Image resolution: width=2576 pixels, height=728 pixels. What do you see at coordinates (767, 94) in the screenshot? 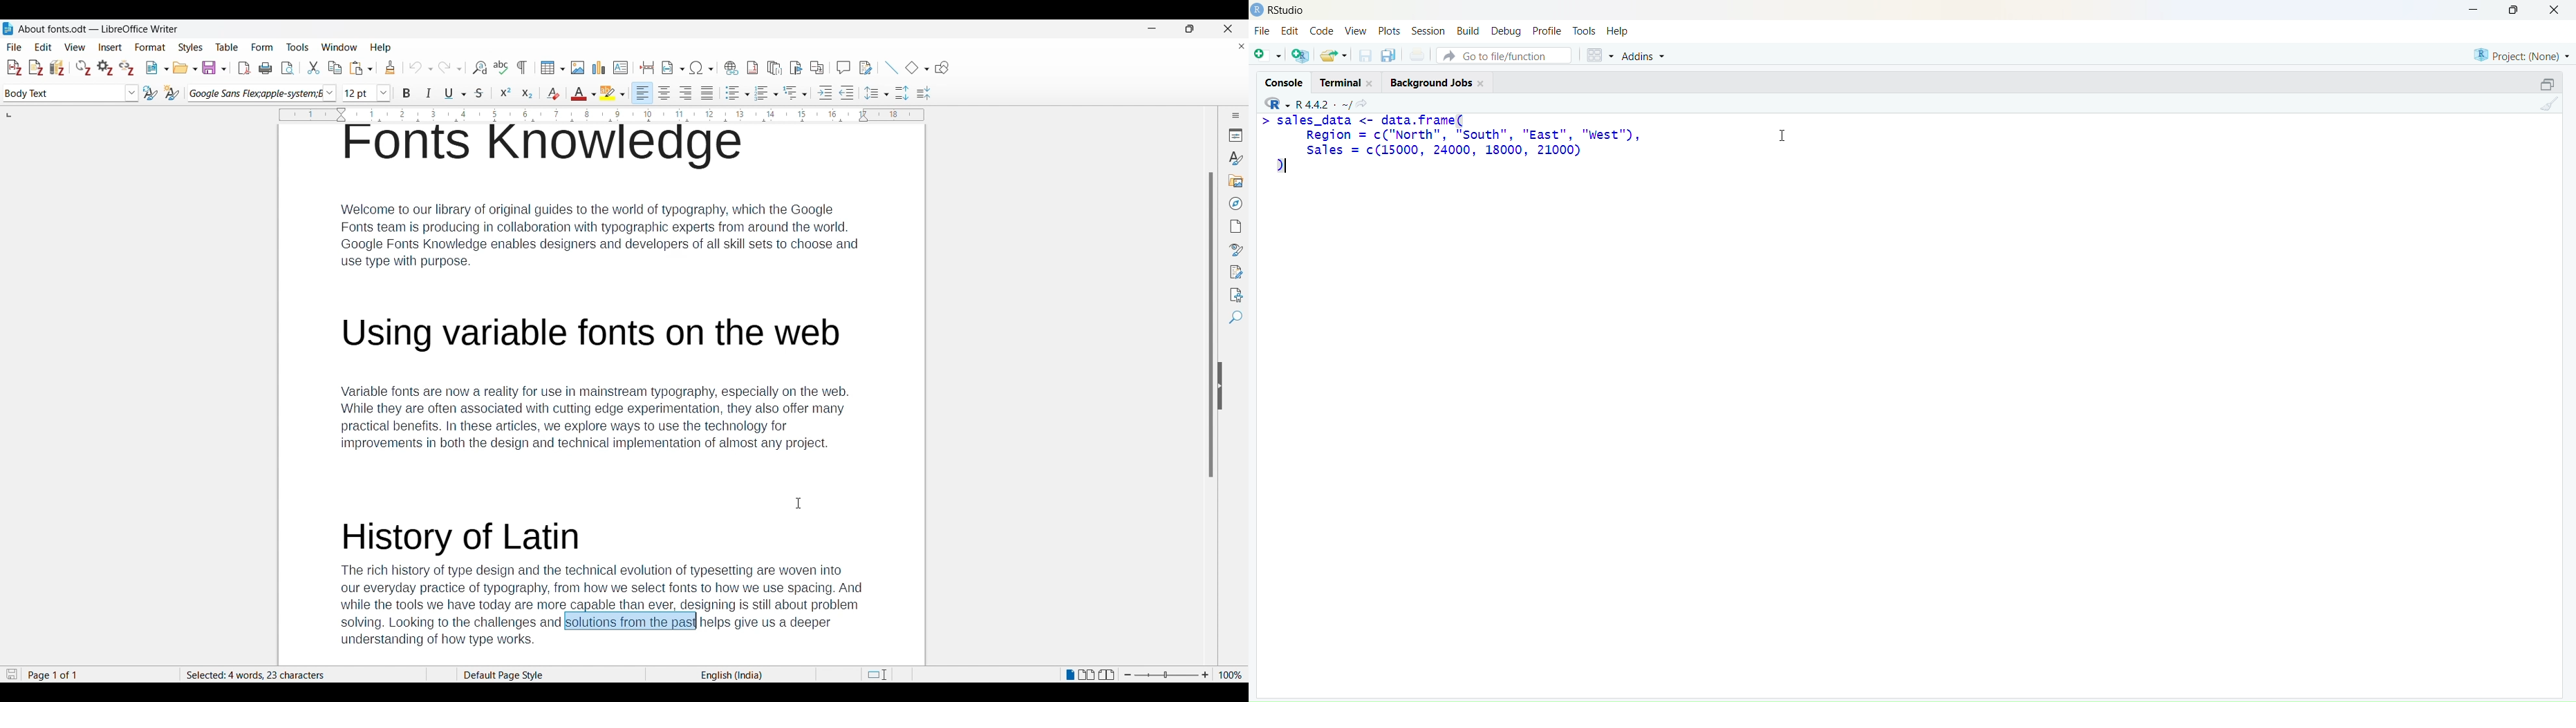
I see `Toggle ordered list options` at bounding box center [767, 94].